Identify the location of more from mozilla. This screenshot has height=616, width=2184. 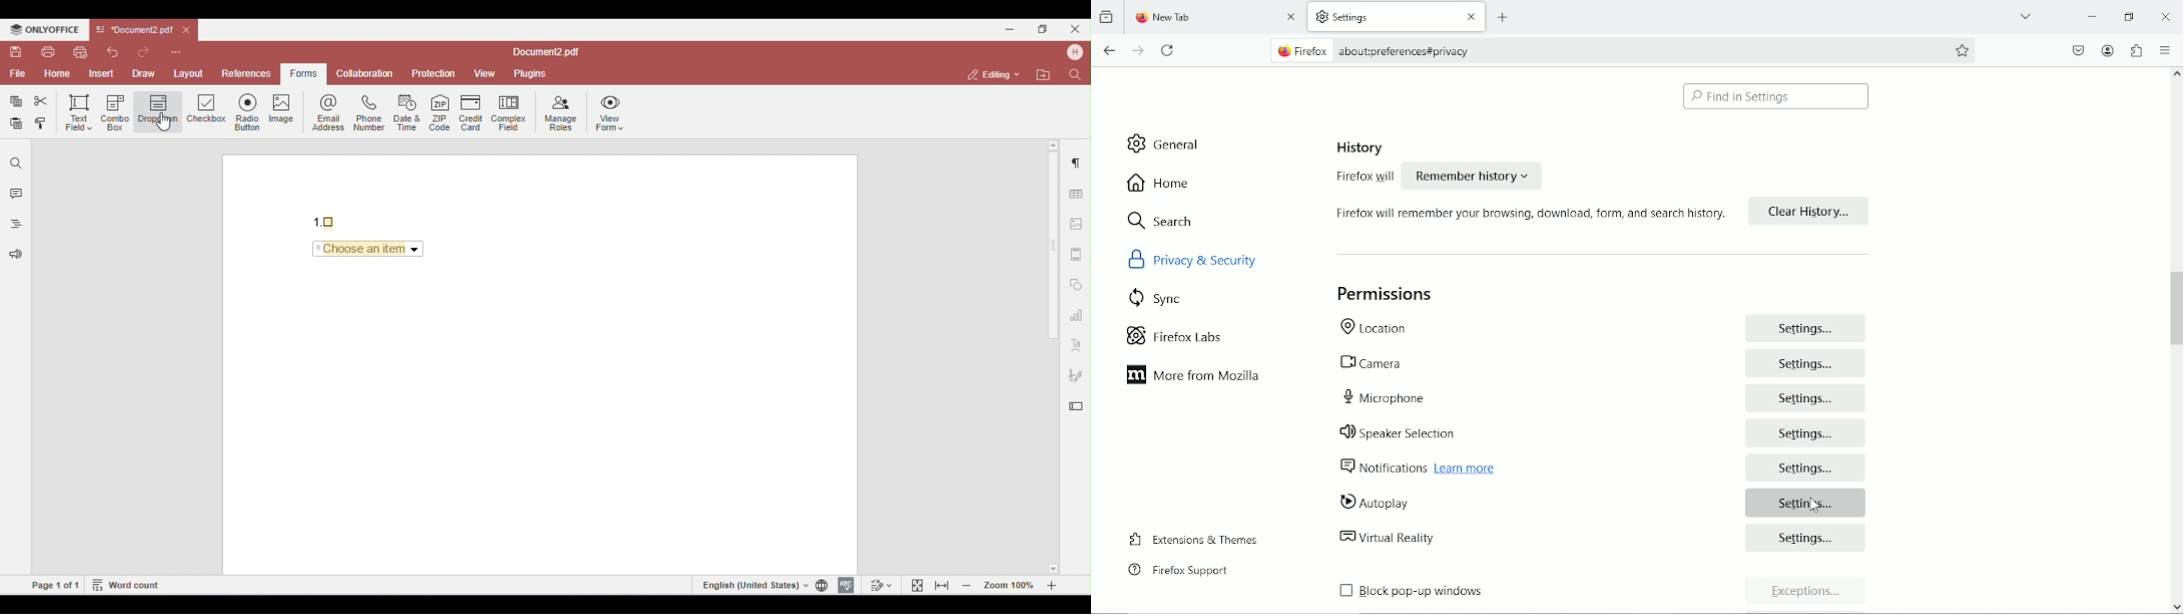
(1195, 376).